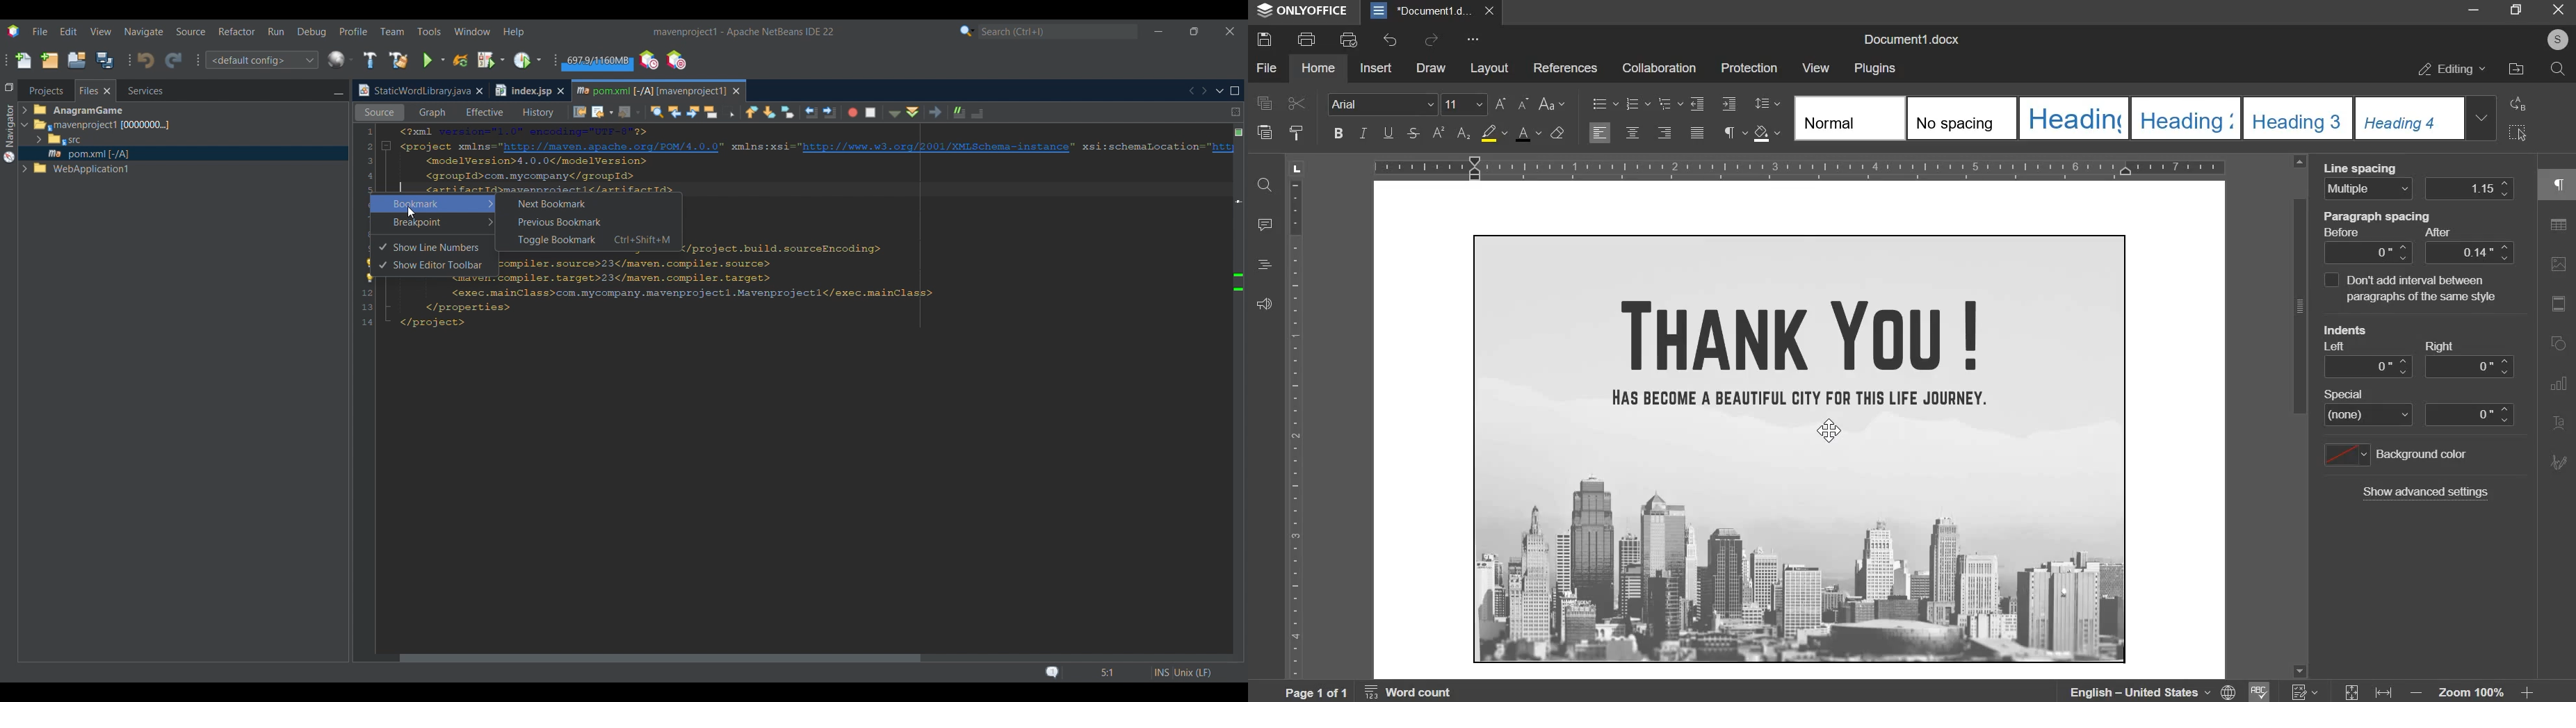  Describe the element at coordinates (1659, 67) in the screenshot. I see `collaboration` at that location.